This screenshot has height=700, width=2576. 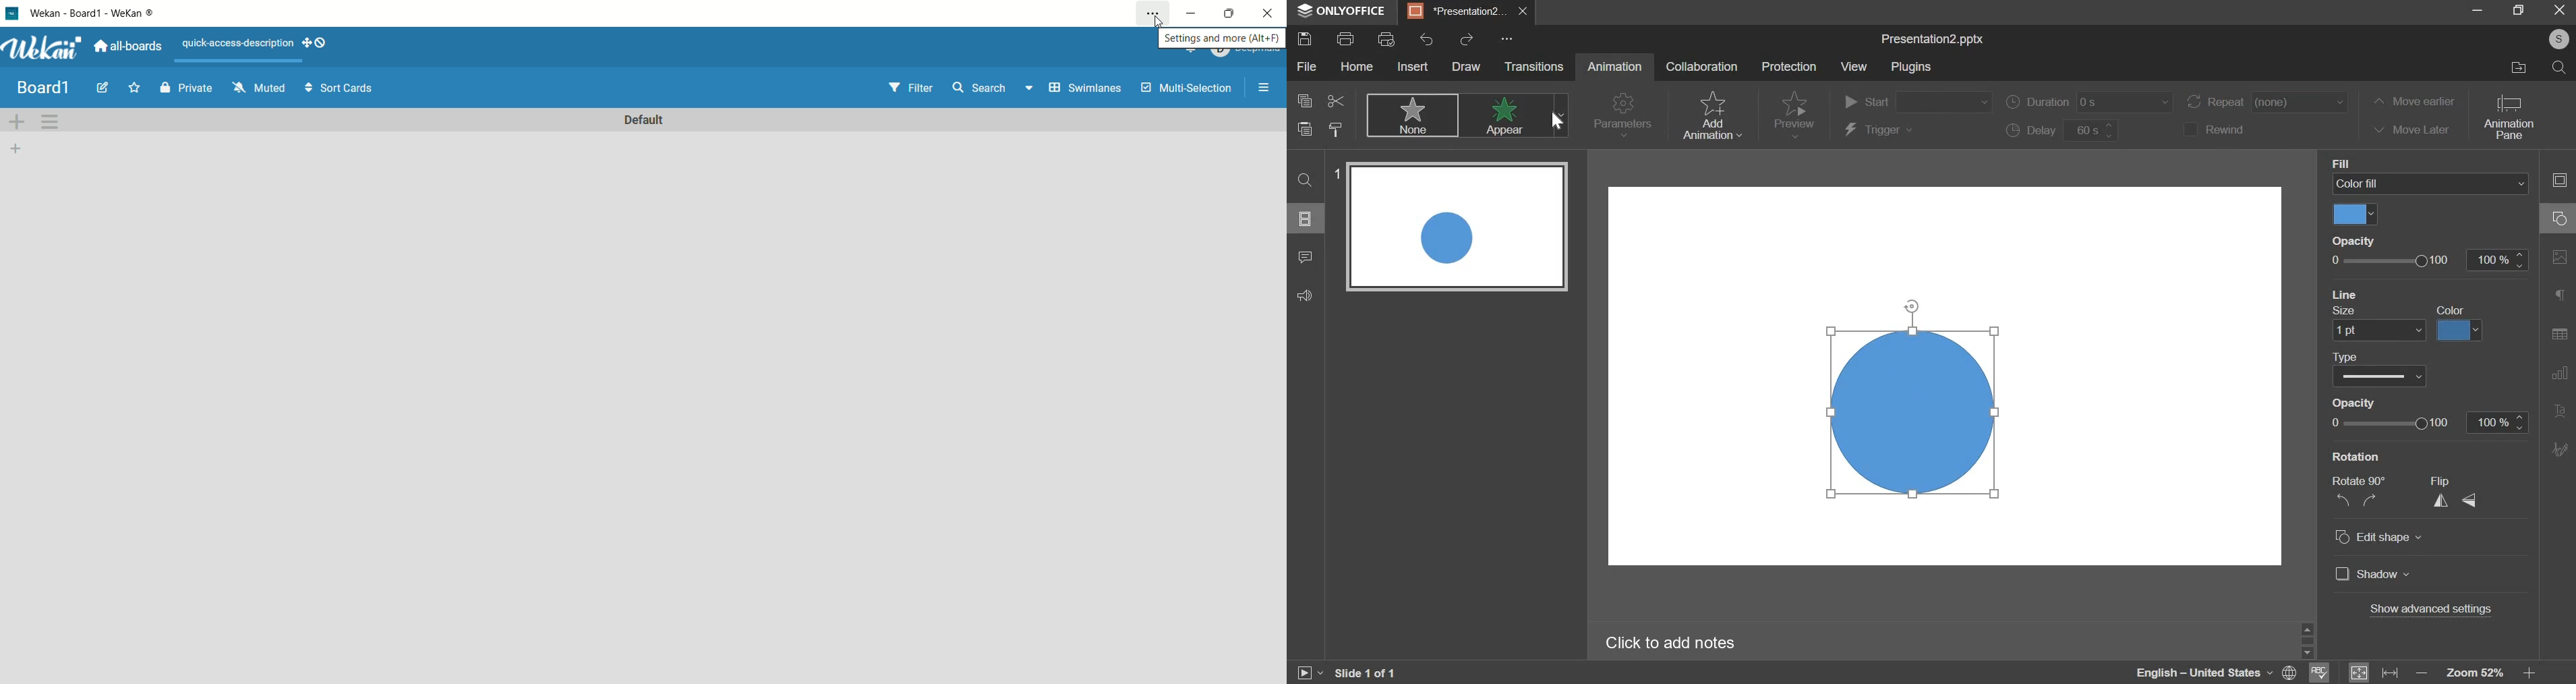 What do you see at coordinates (1304, 180) in the screenshot?
I see `find` at bounding box center [1304, 180].